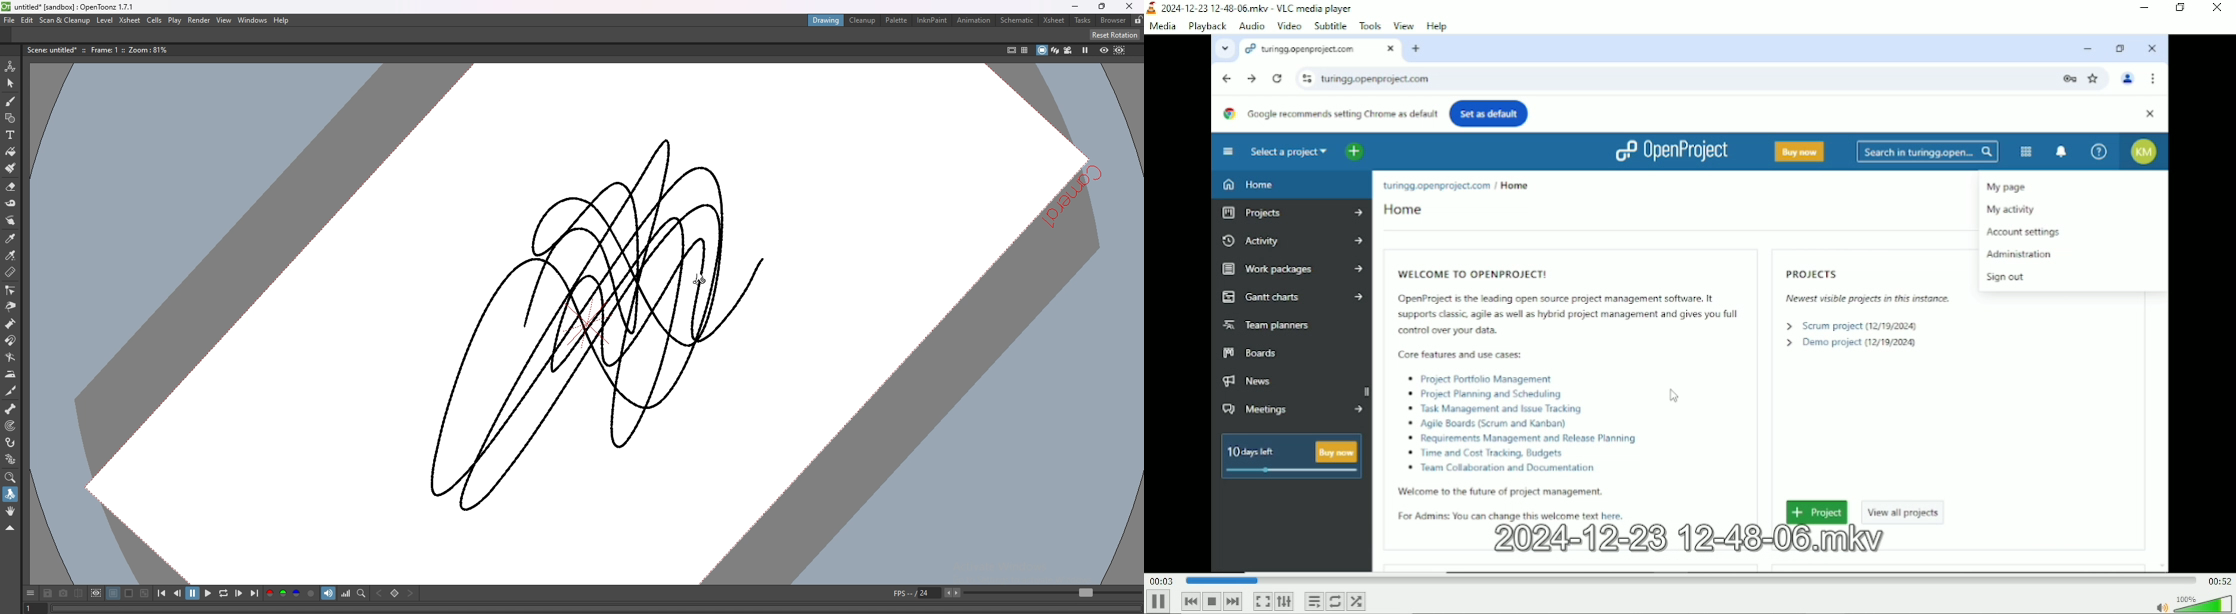 This screenshot has height=616, width=2240. Describe the element at coordinates (2216, 7) in the screenshot. I see `Close` at that location.